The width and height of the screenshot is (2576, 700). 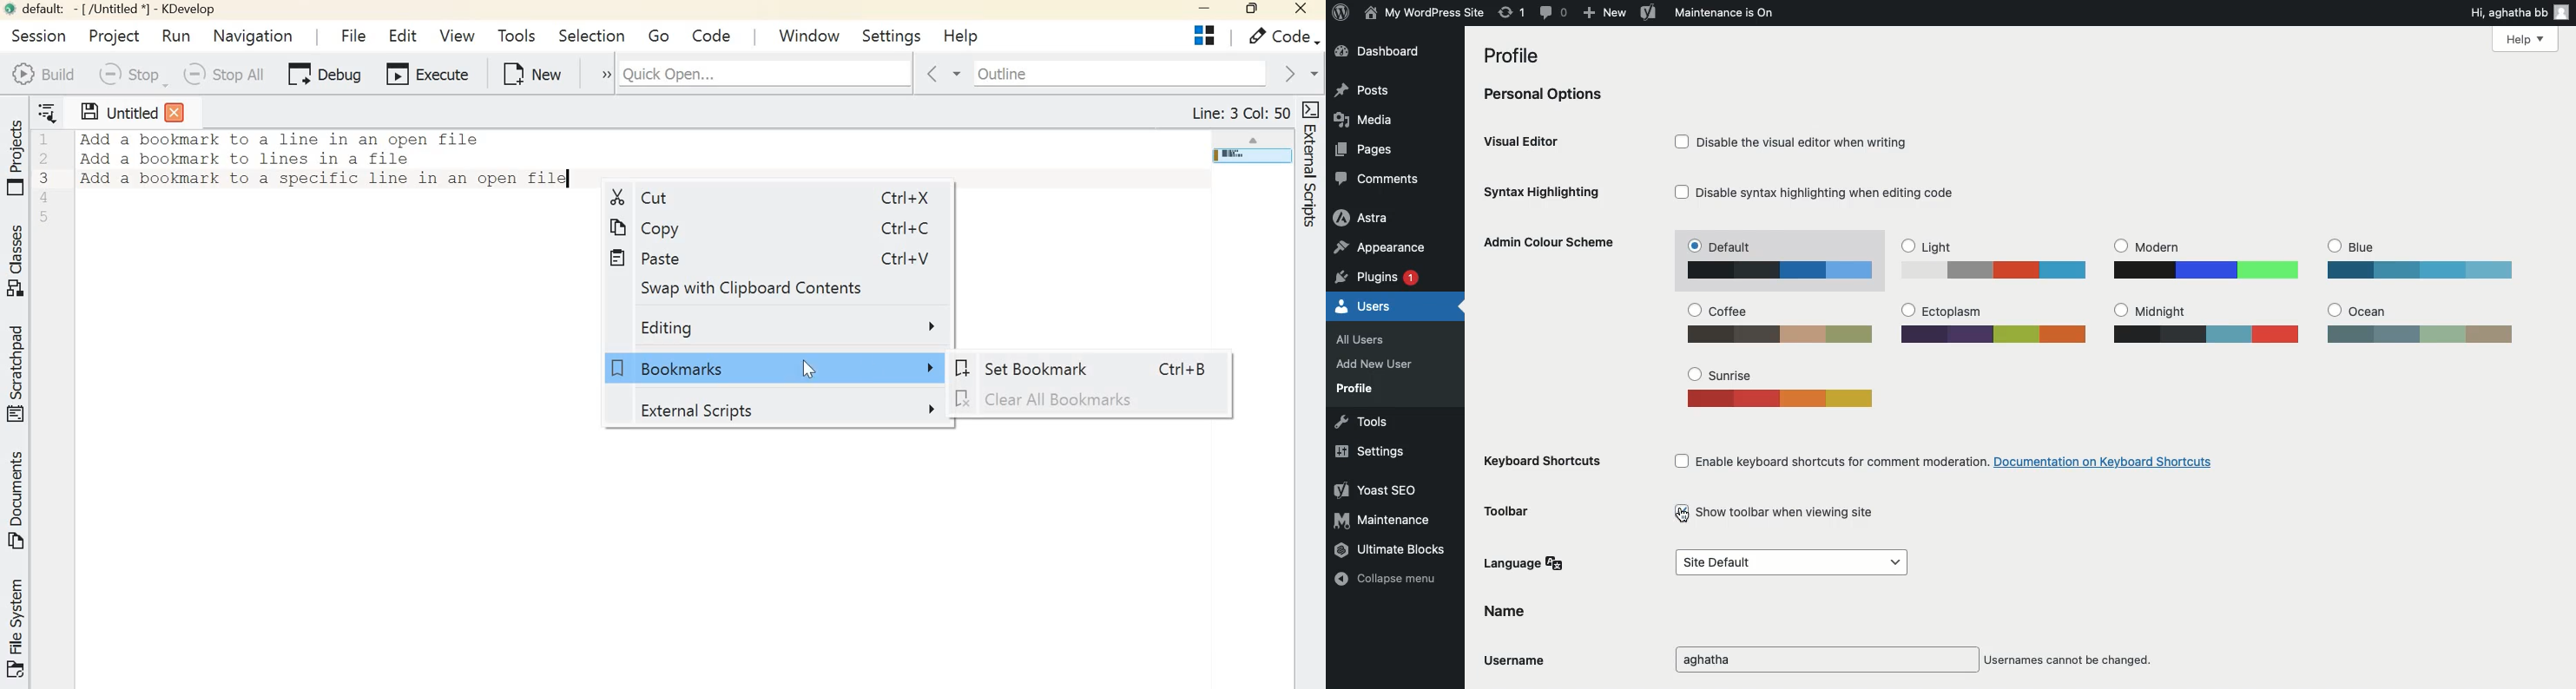 What do you see at coordinates (1818, 658) in the screenshot?
I see `Username` at bounding box center [1818, 658].